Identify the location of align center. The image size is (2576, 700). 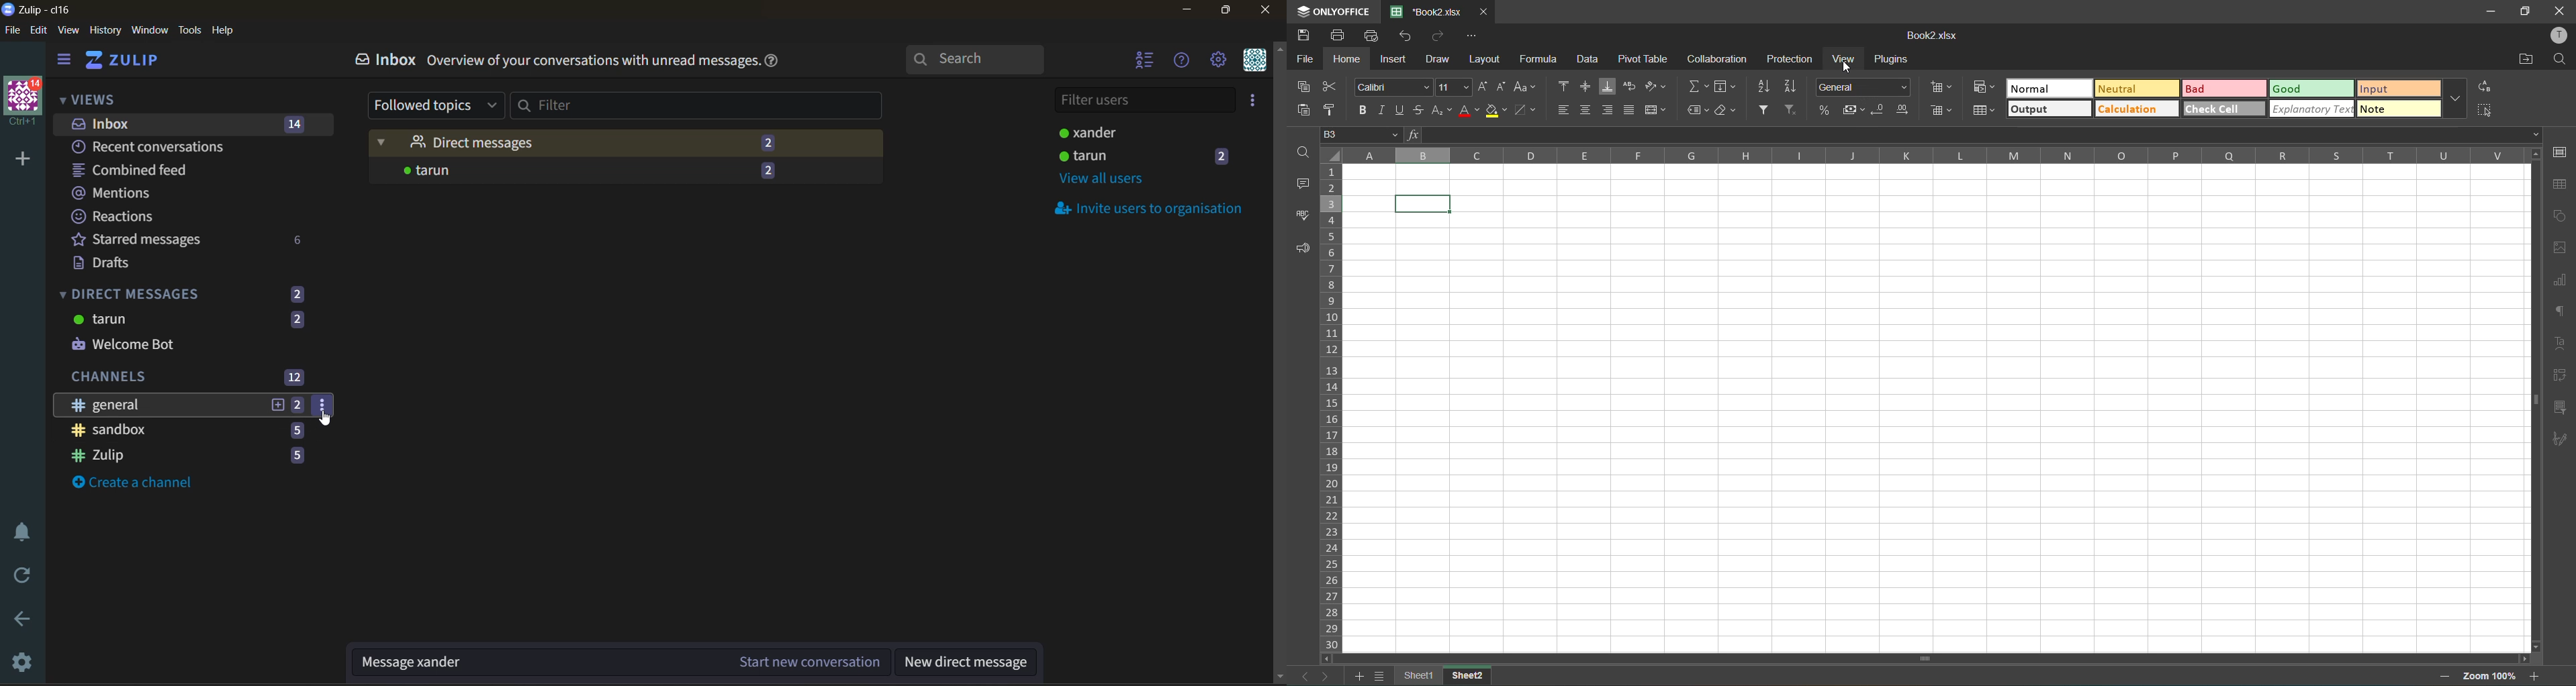
(1585, 110).